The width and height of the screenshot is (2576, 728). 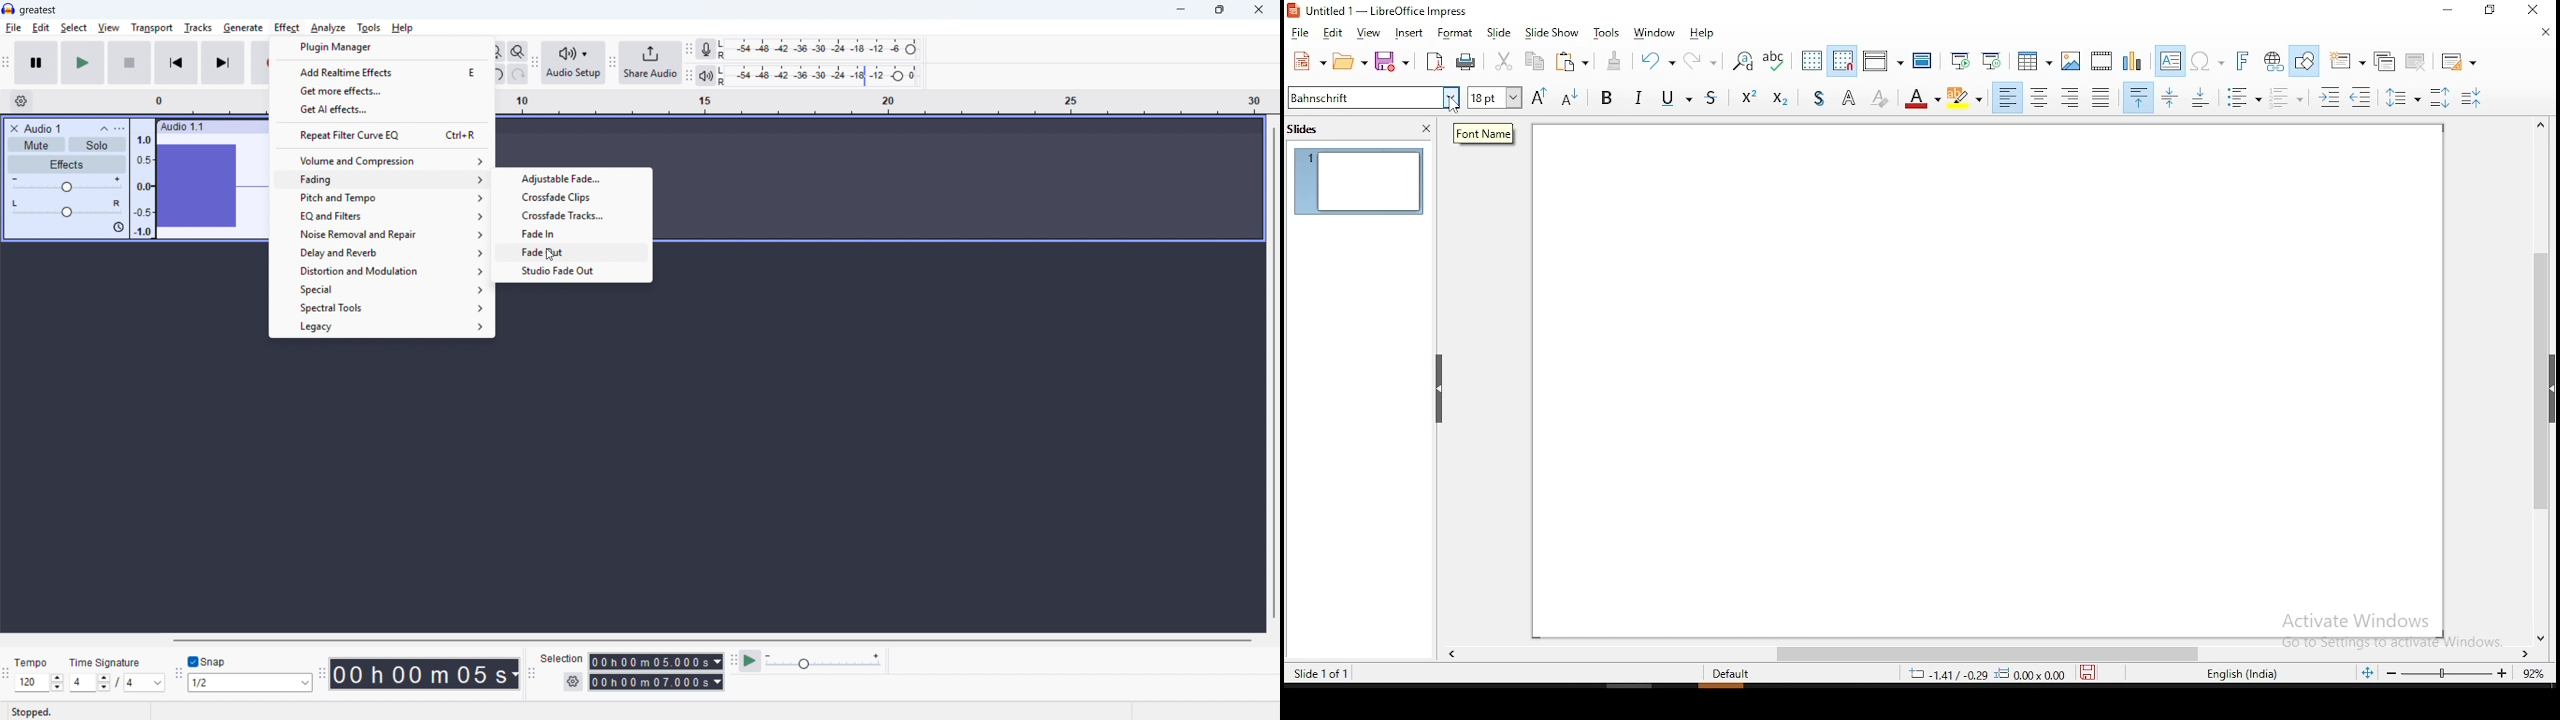 What do you see at coordinates (1776, 61) in the screenshot?
I see `spell check` at bounding box center [1776, 61].